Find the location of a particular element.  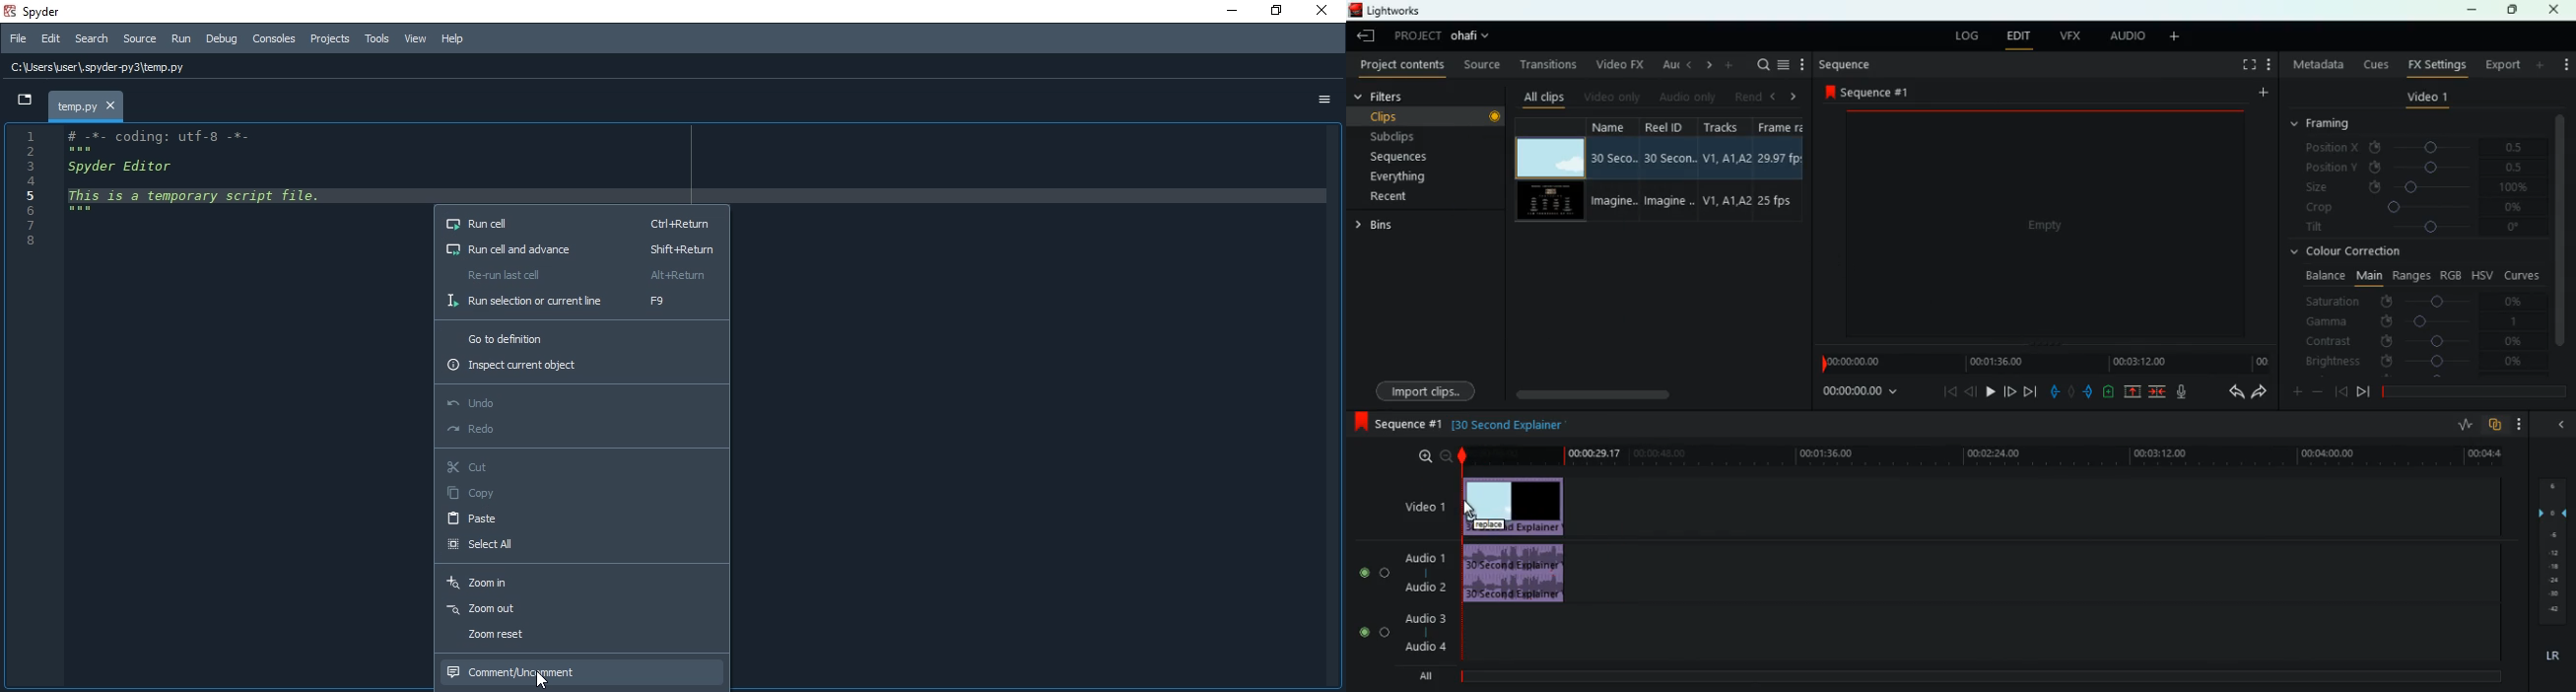

audio 1 is located at coordinates (1428, 557).